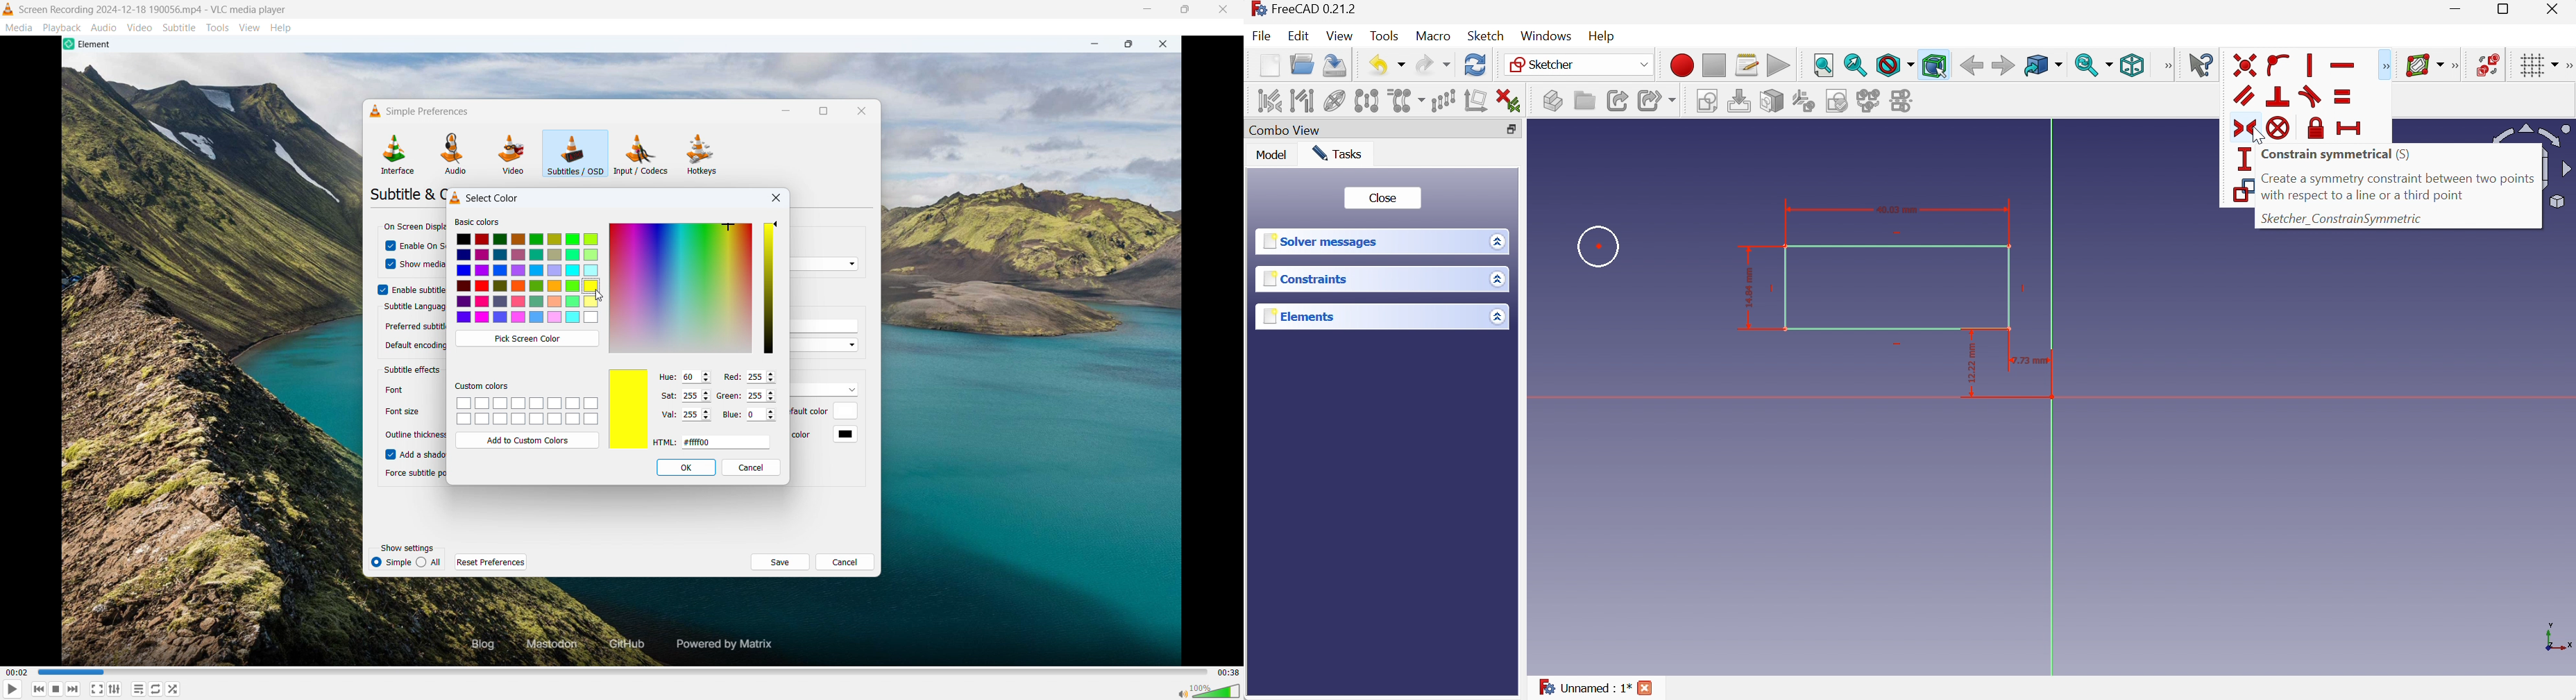  What do you see at coordinates (422, 454) in the screenshot?
I see `Add a shadow ` at bounding box center [422, 454].